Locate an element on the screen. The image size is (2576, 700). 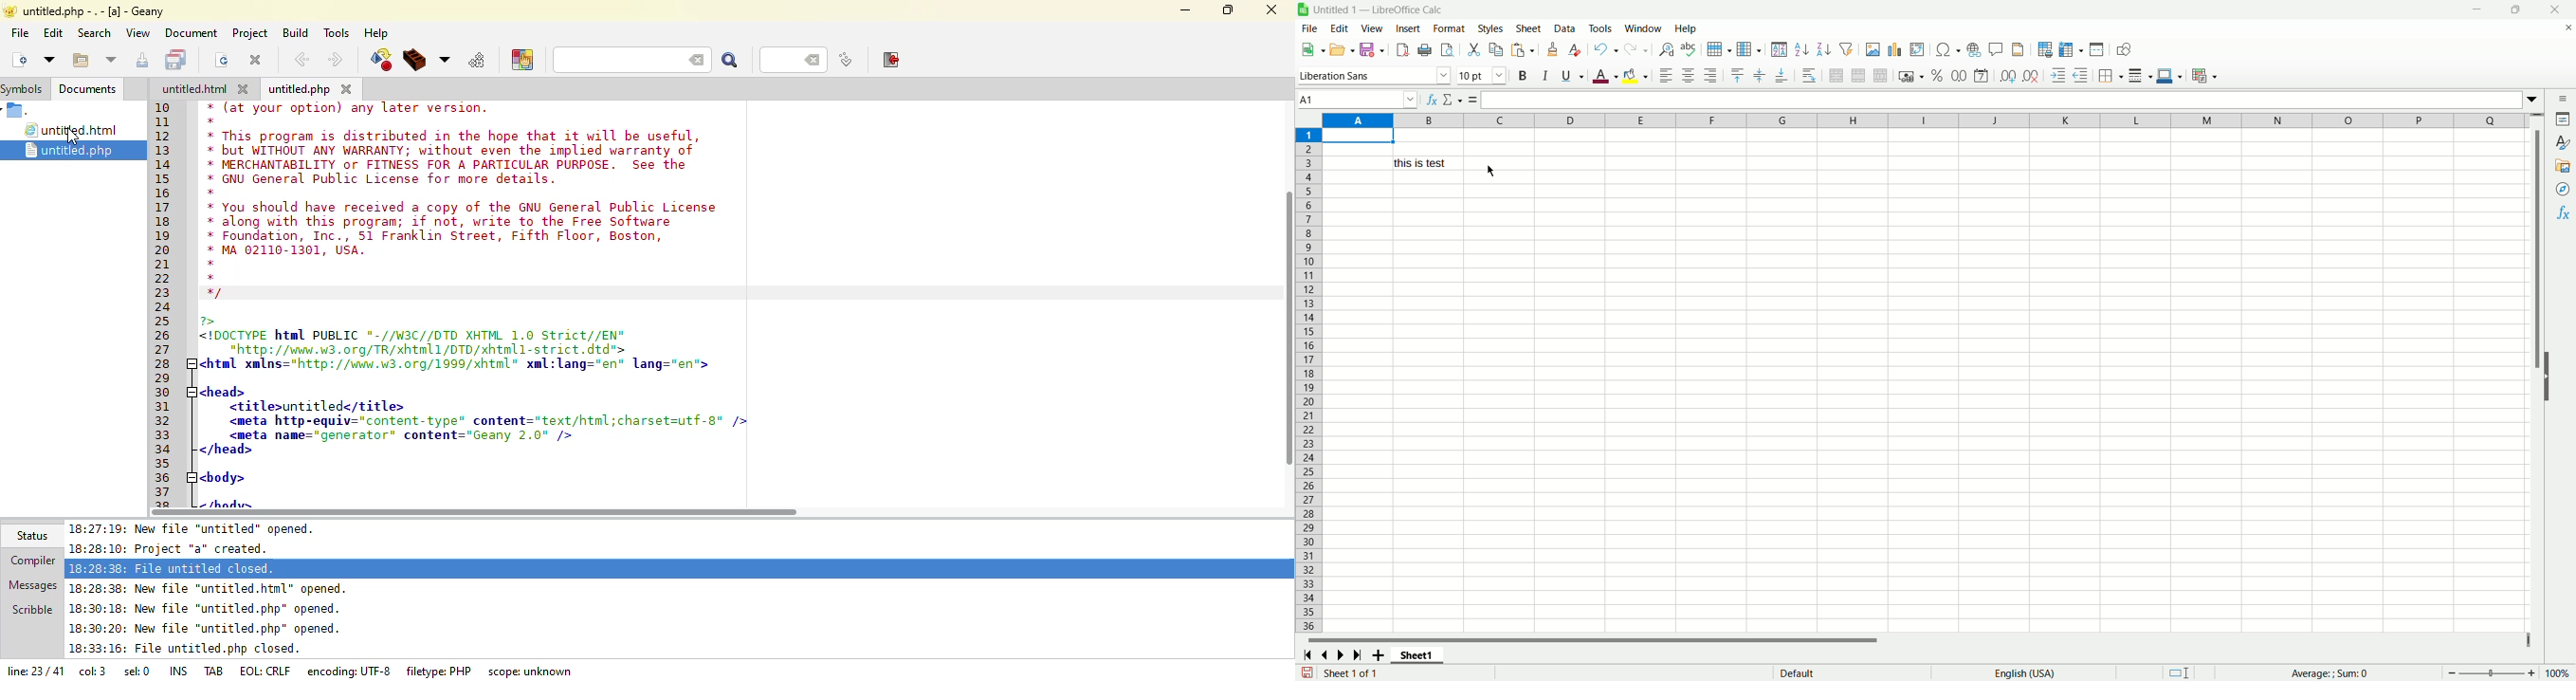
next sheet is located at coordinates (1338, 656).